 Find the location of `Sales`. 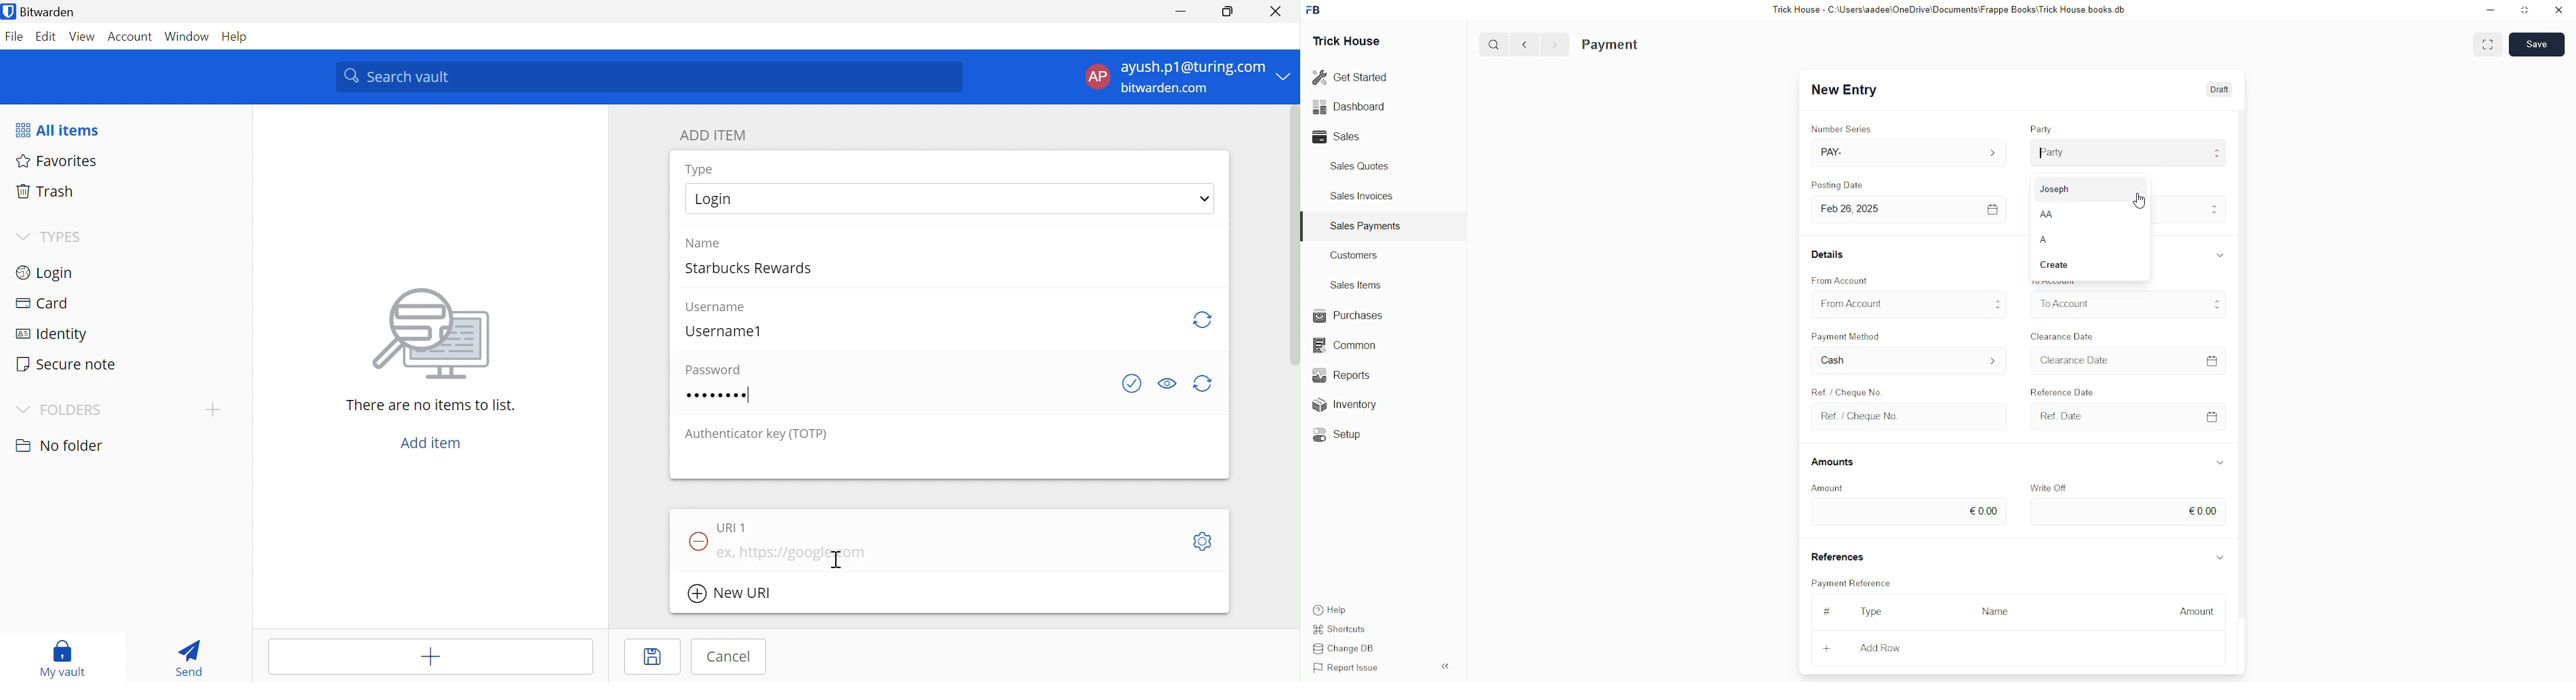

Sales is located at coordinates (1340, 137).